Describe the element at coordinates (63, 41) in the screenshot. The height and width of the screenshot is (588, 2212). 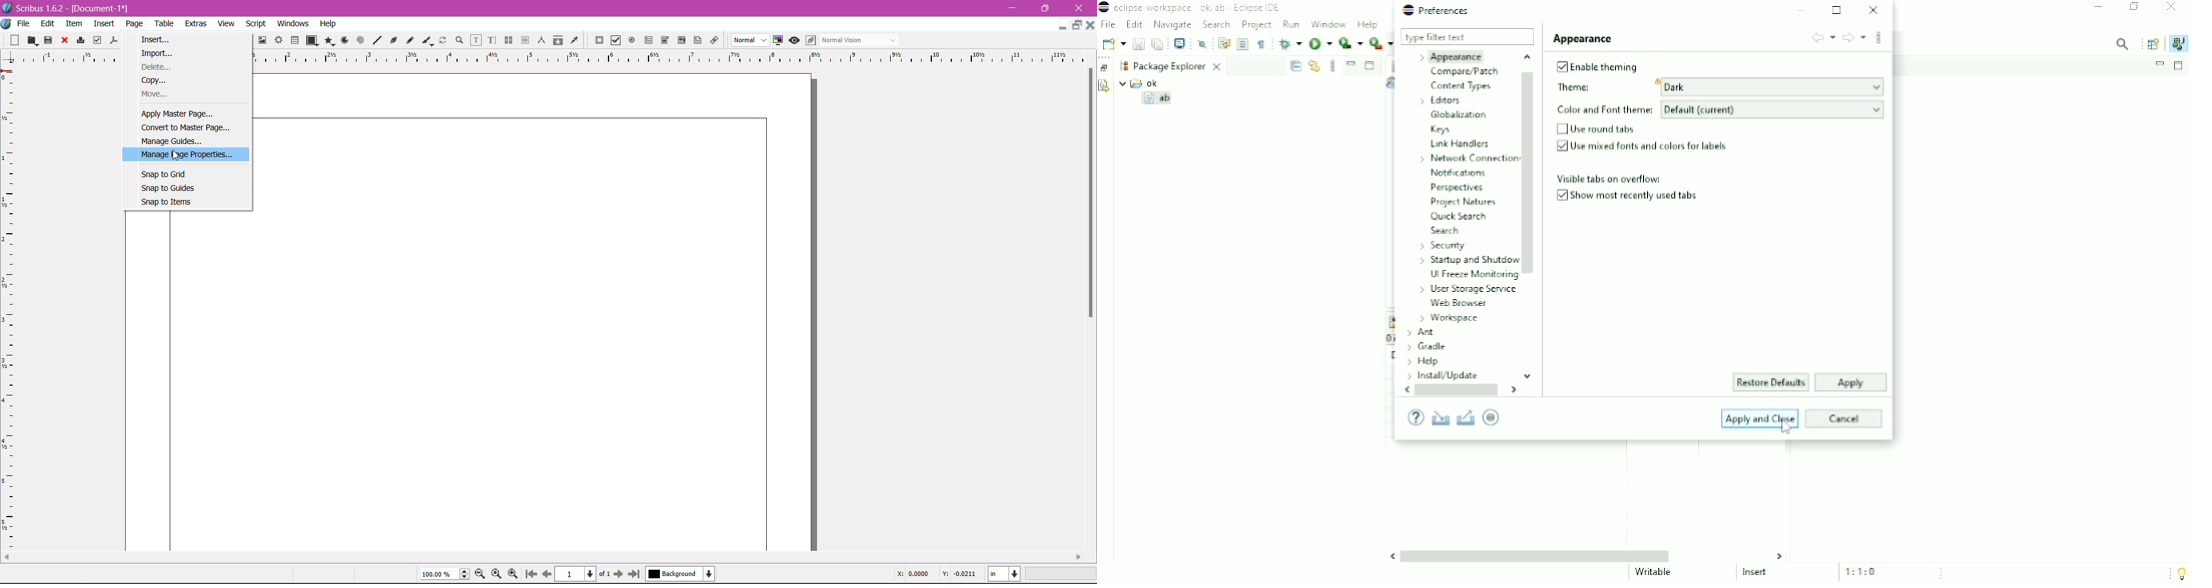
I see `Close` at that location.